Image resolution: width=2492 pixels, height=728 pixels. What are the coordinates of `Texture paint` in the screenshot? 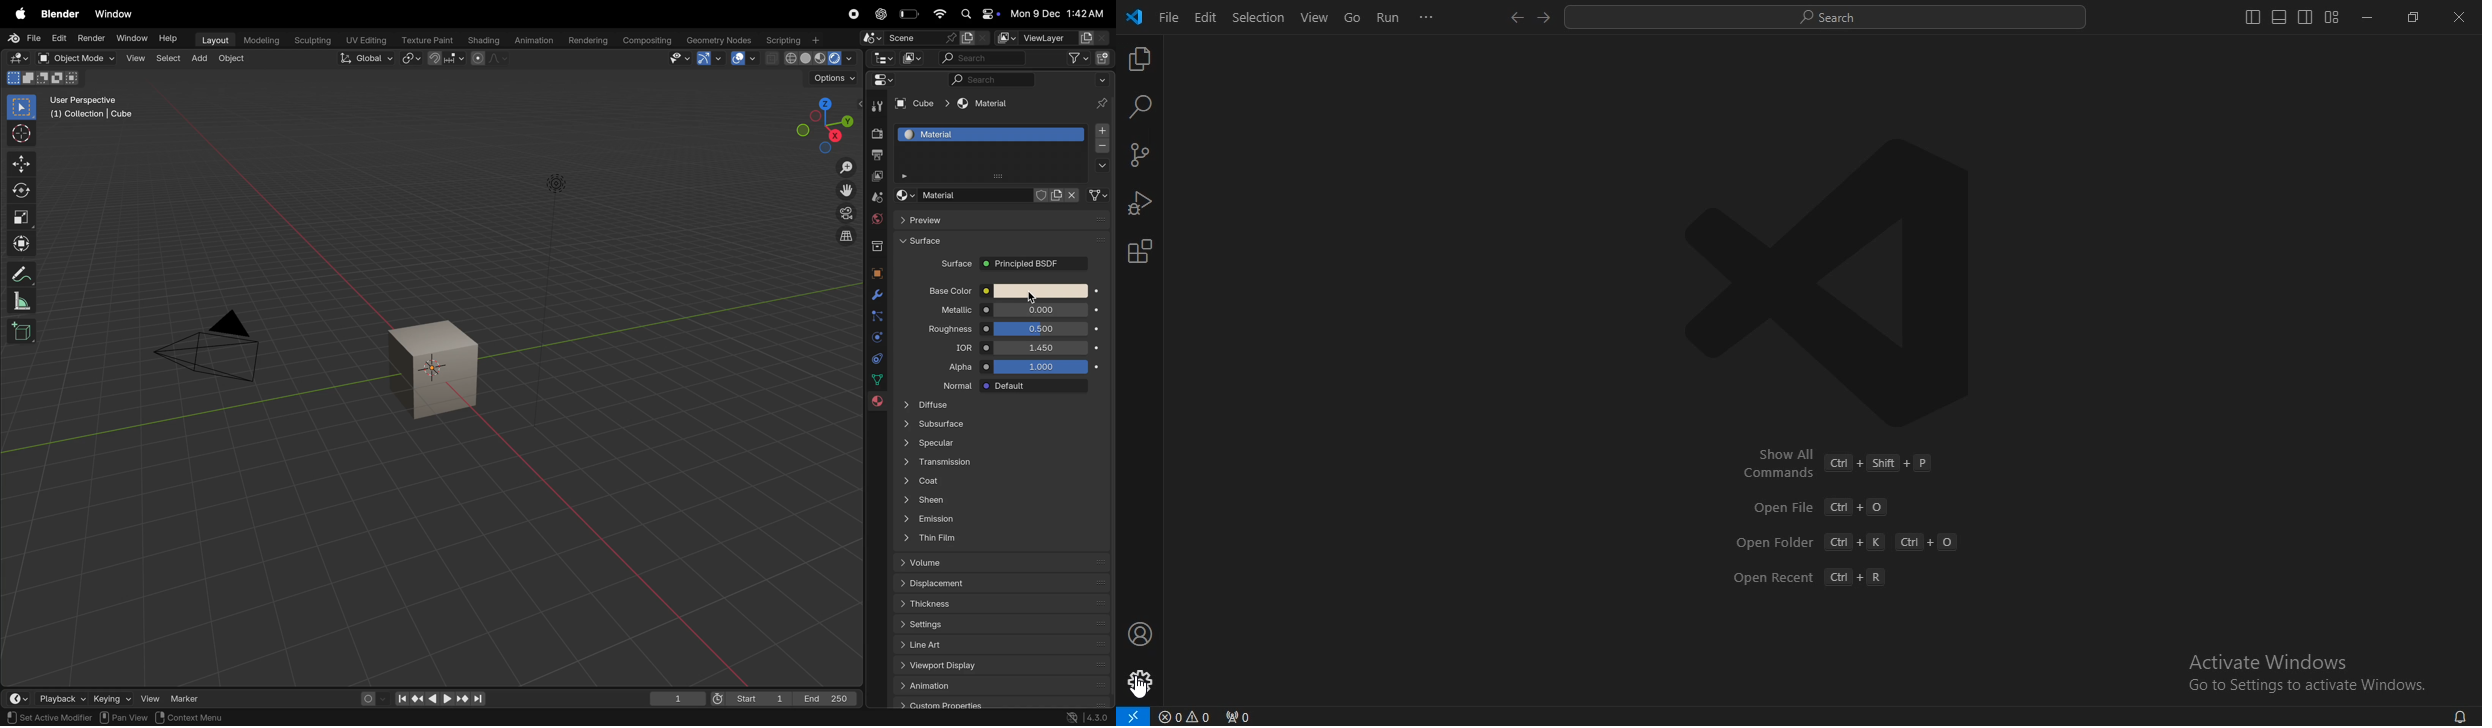 It's located at (429, 40).